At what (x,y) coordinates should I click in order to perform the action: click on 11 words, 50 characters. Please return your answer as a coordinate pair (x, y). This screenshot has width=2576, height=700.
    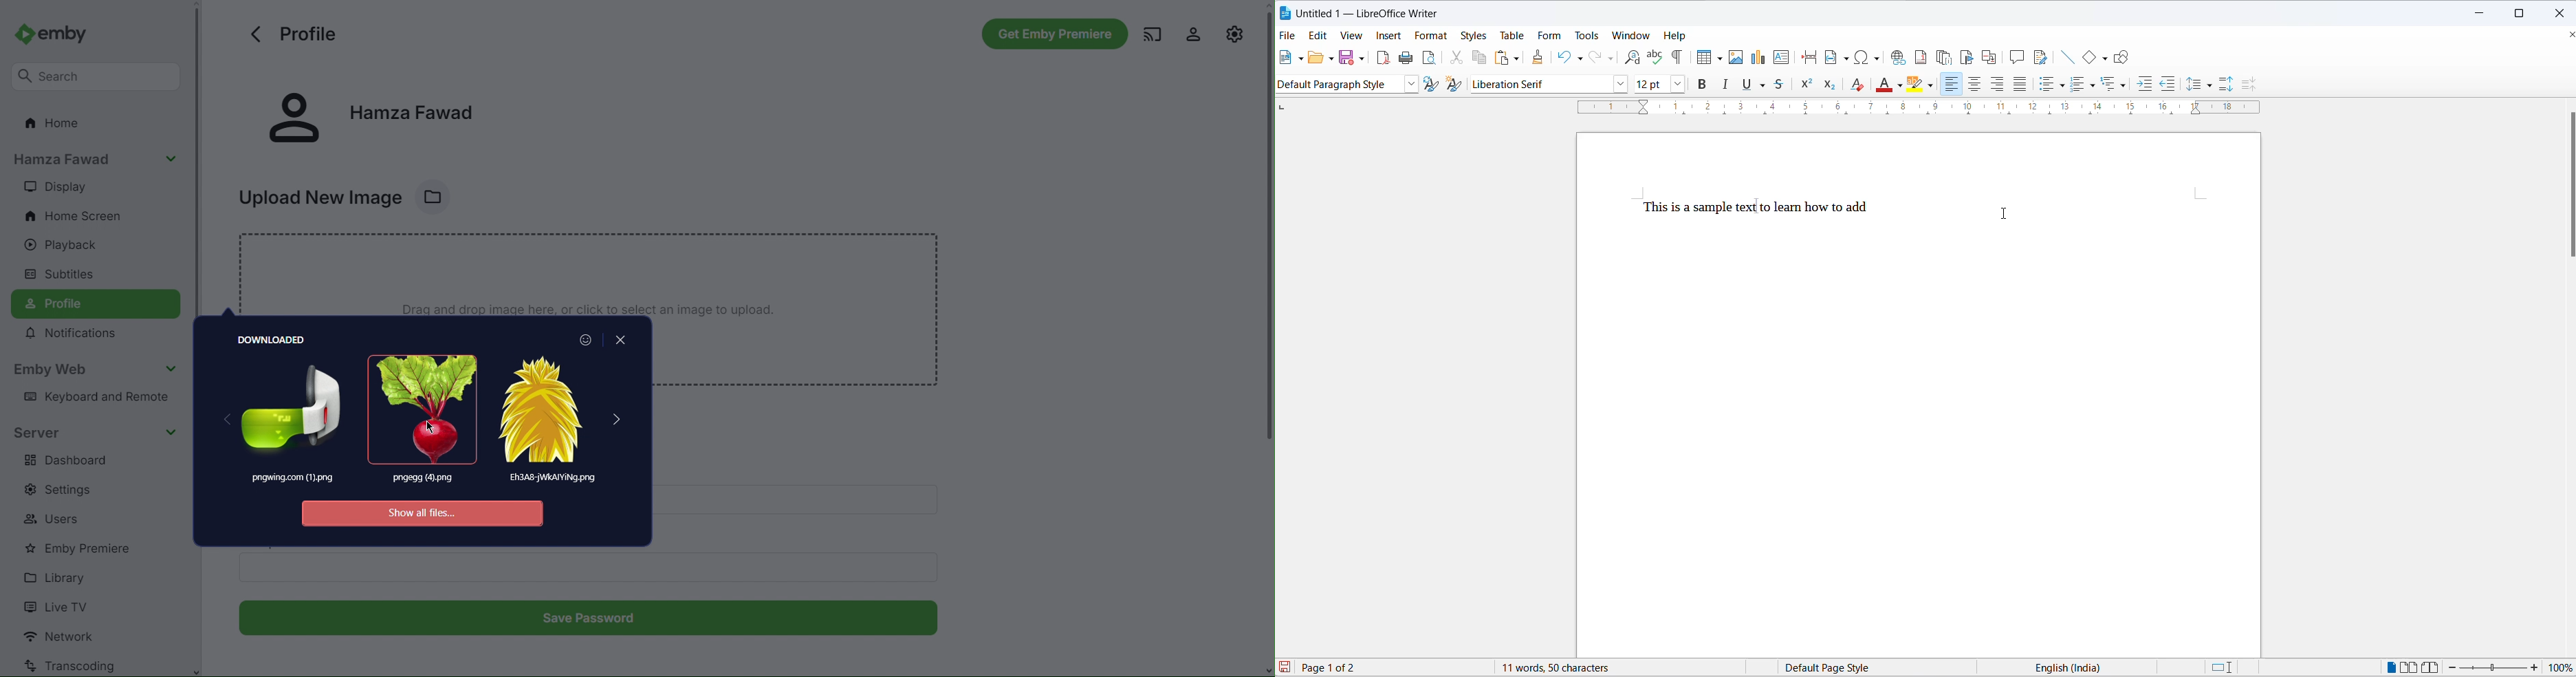
    Looking at the image, I should click on (1558, 668).